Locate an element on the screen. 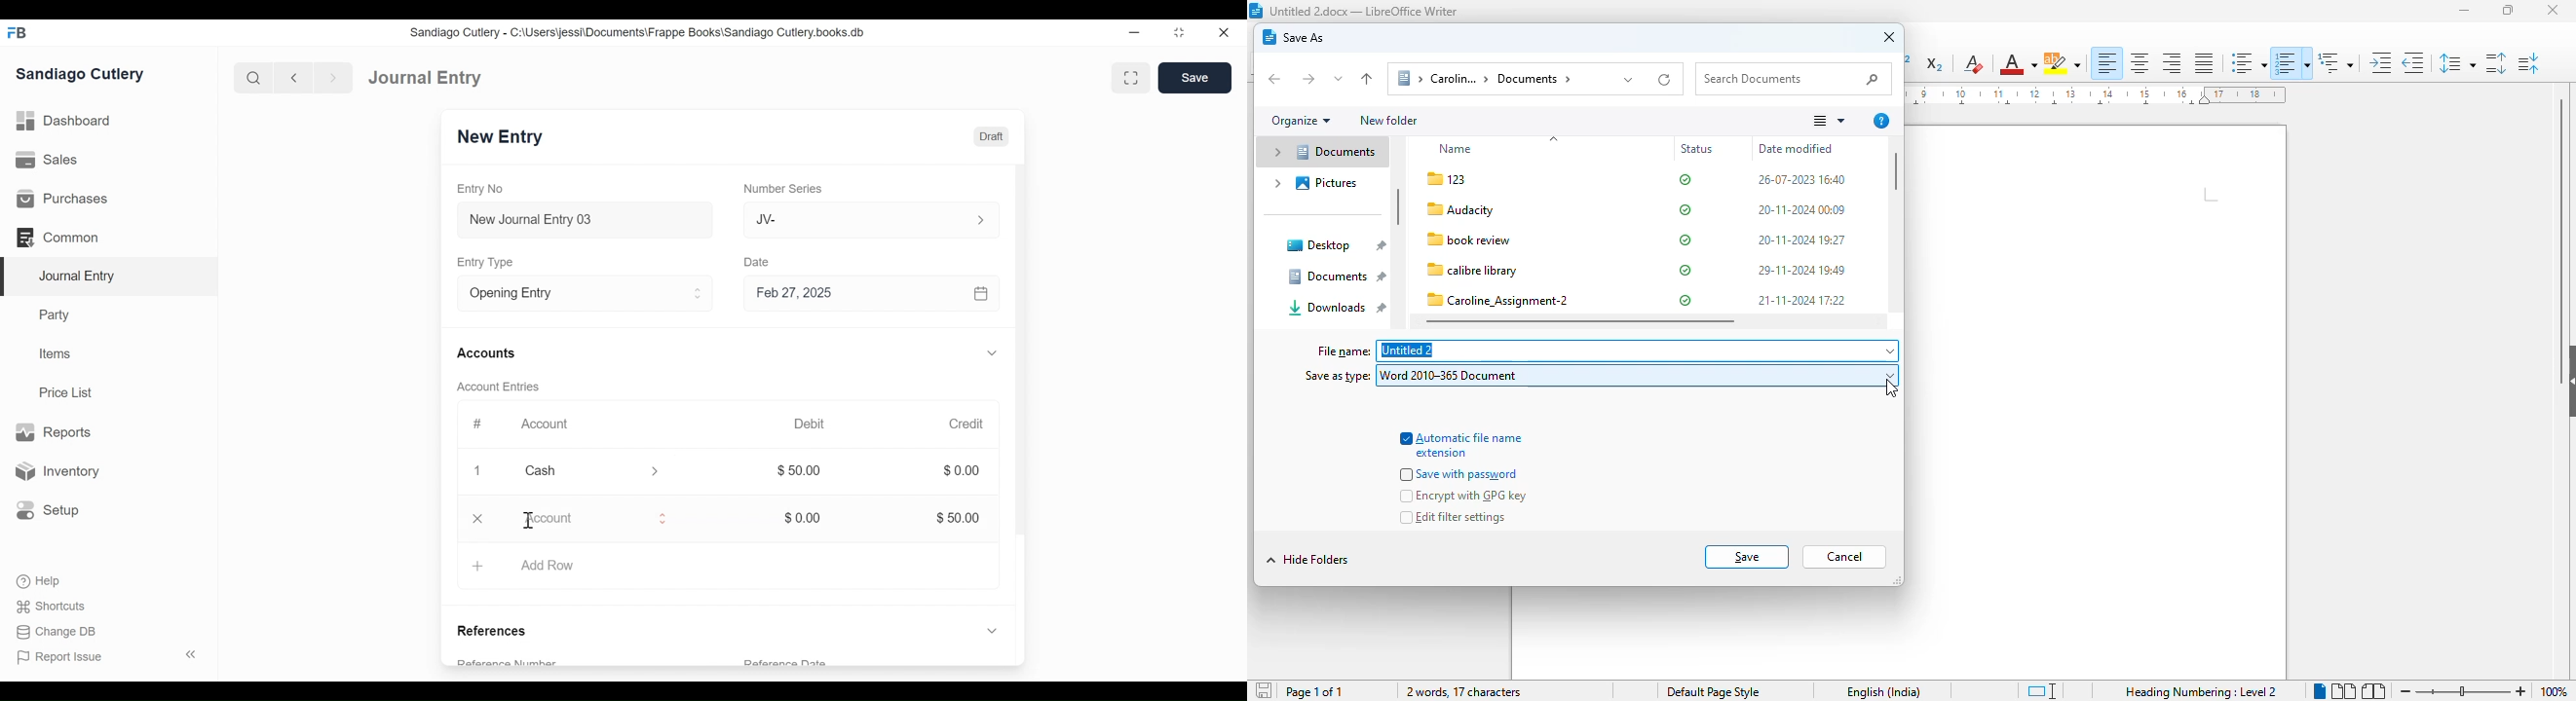  Report Issue is located at coordinates (60, 658).